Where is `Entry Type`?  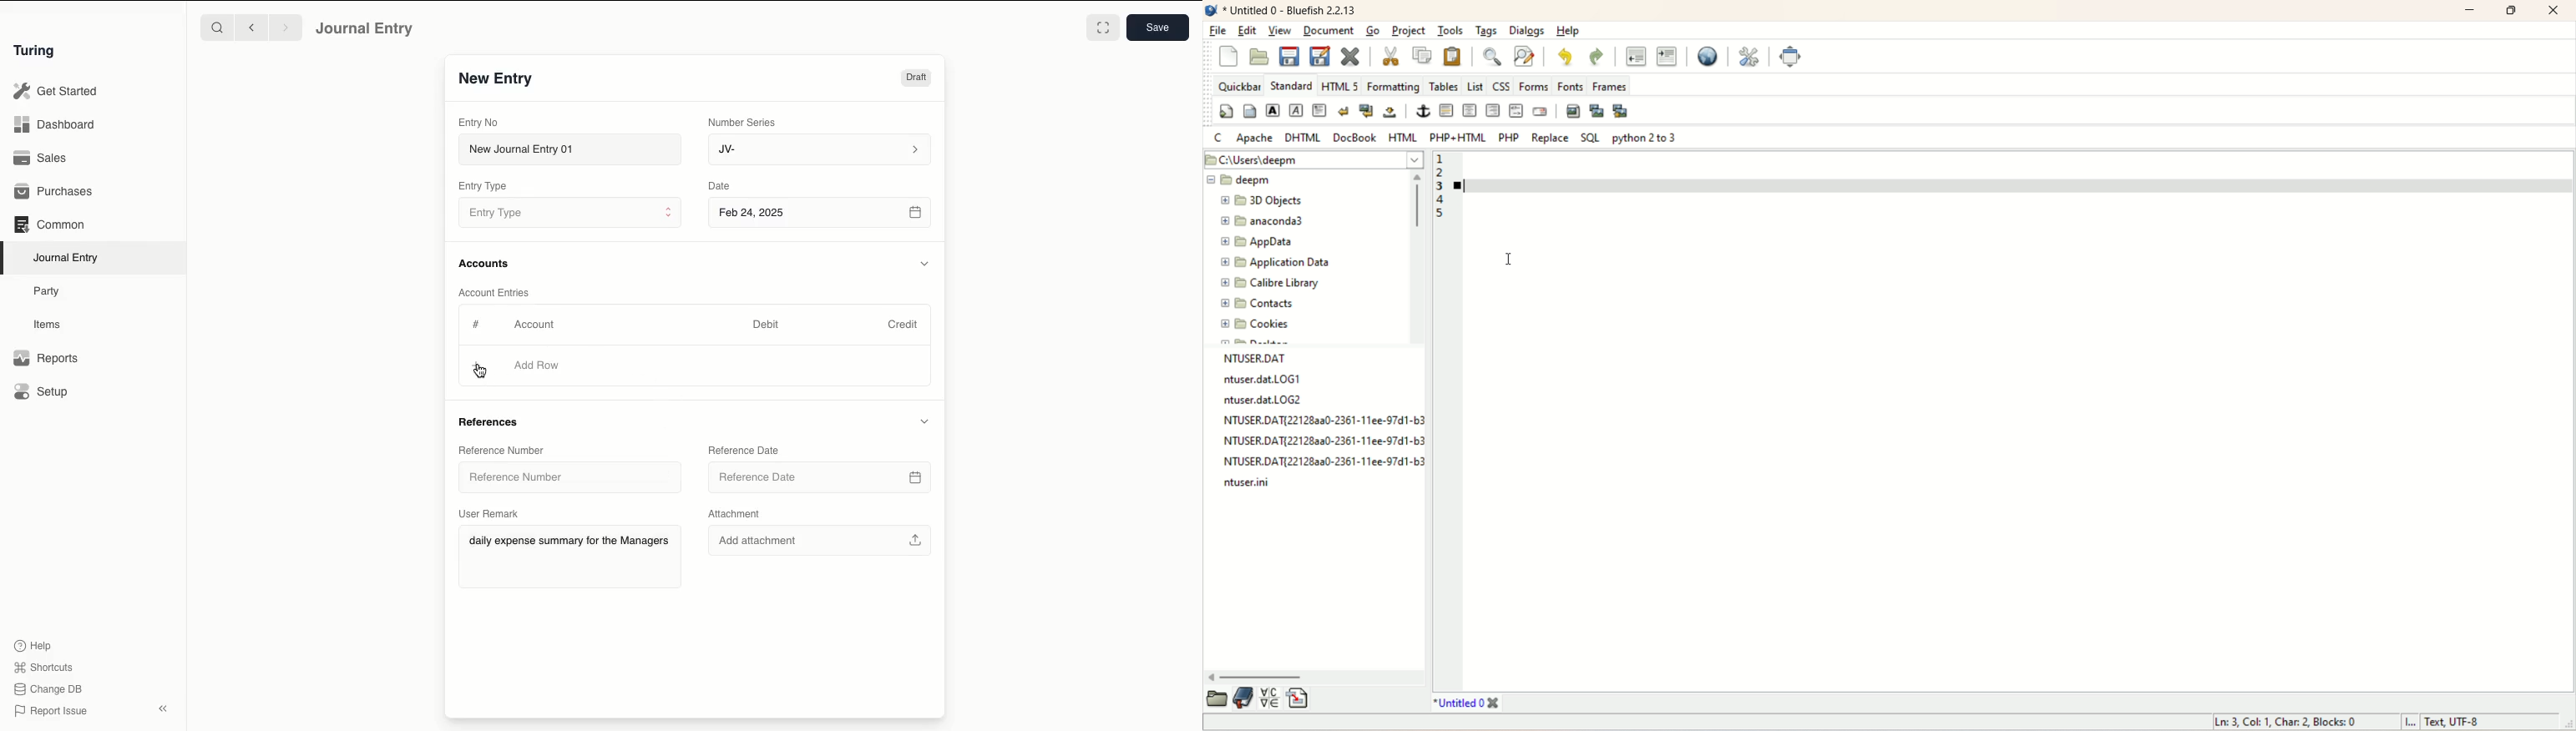
Entry Type is located at coordinates (483, 186).